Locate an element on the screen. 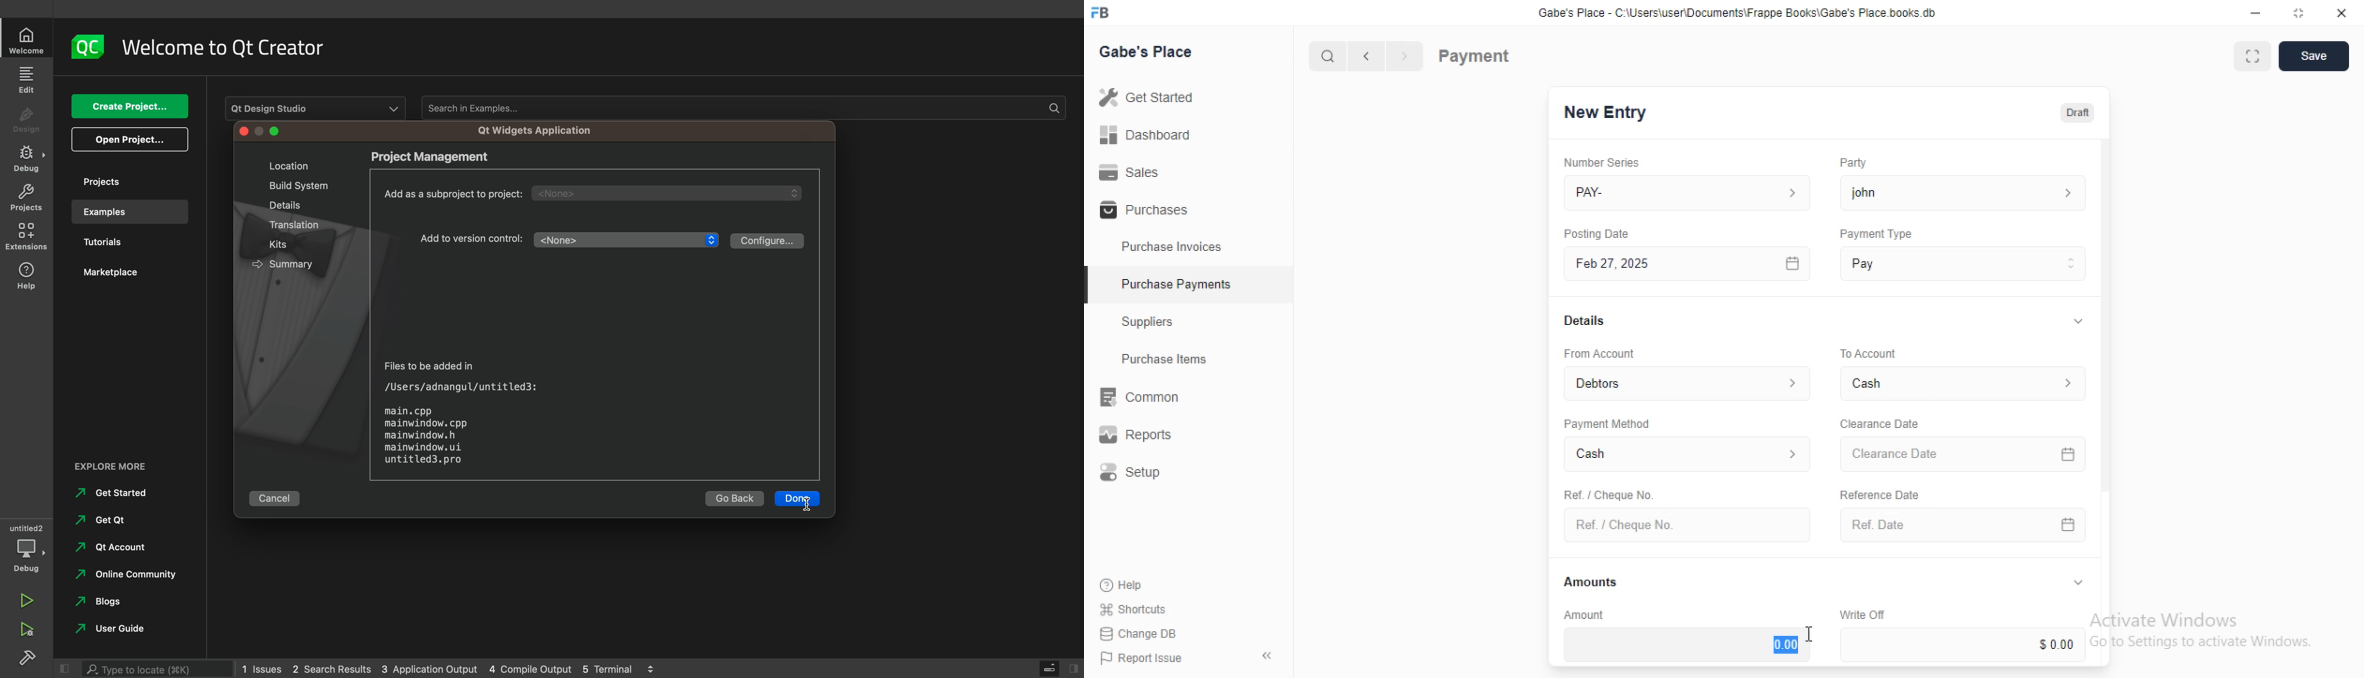  Party is located at coordinates (1851, 163).